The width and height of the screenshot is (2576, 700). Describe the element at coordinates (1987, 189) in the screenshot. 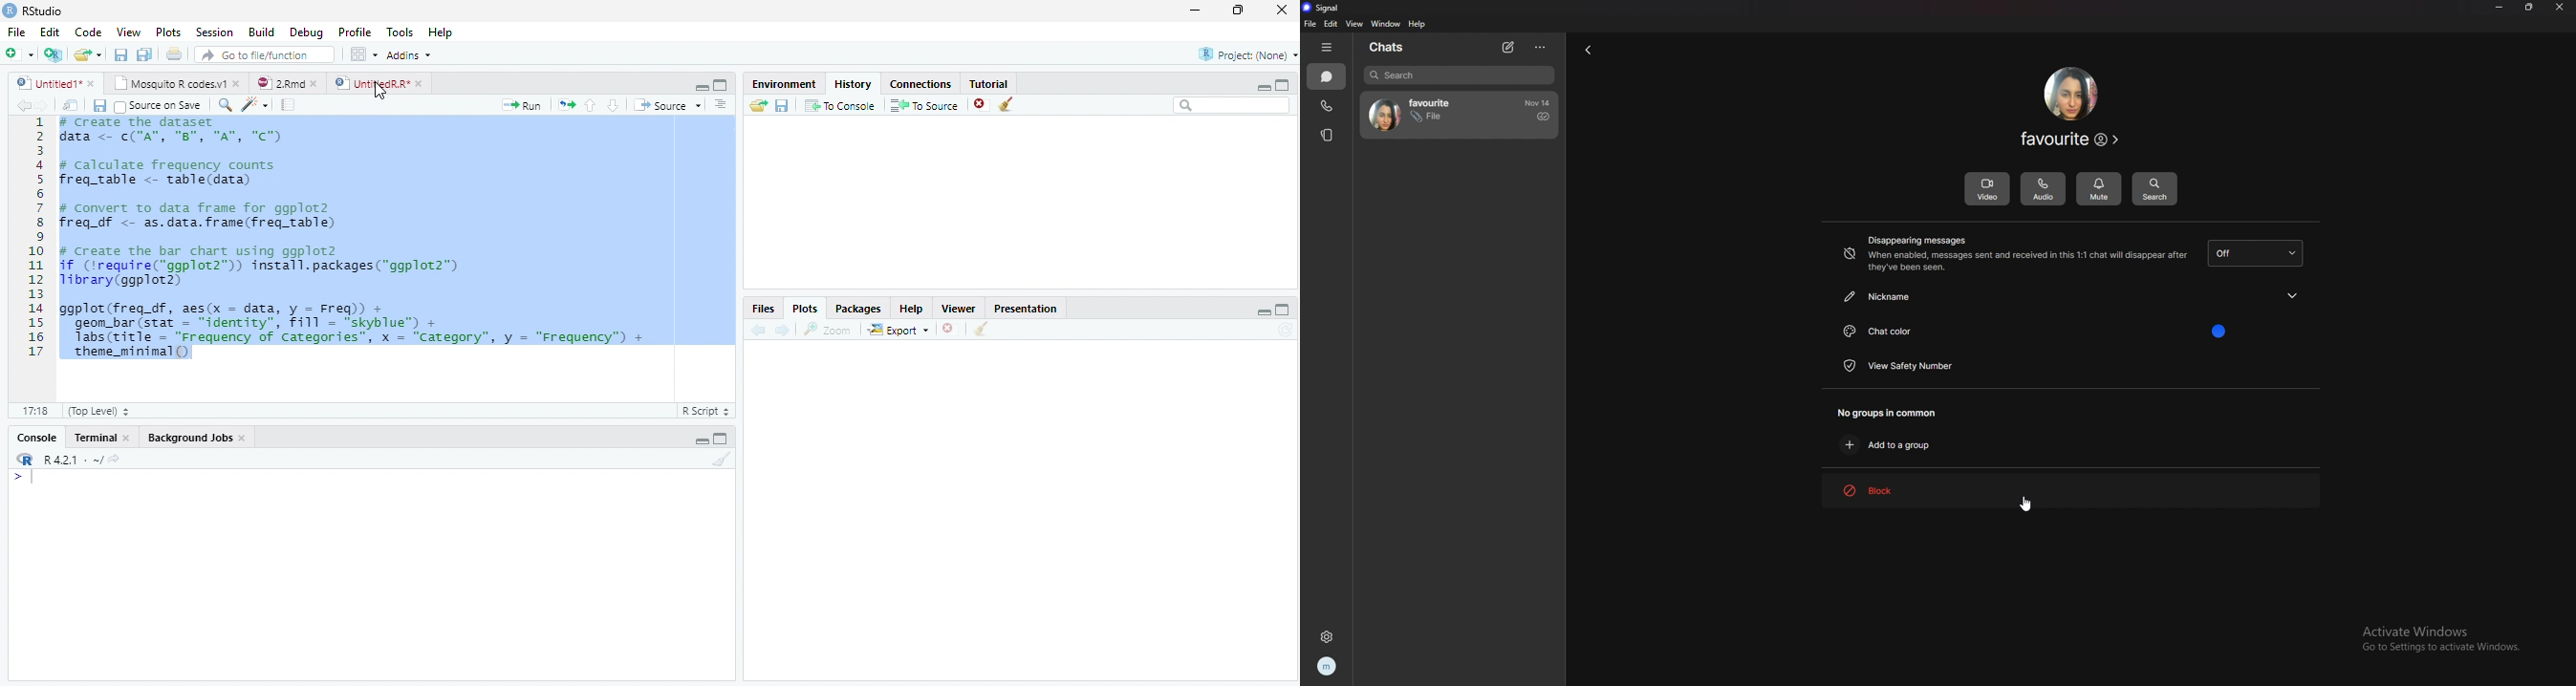

I see `video` at that location.